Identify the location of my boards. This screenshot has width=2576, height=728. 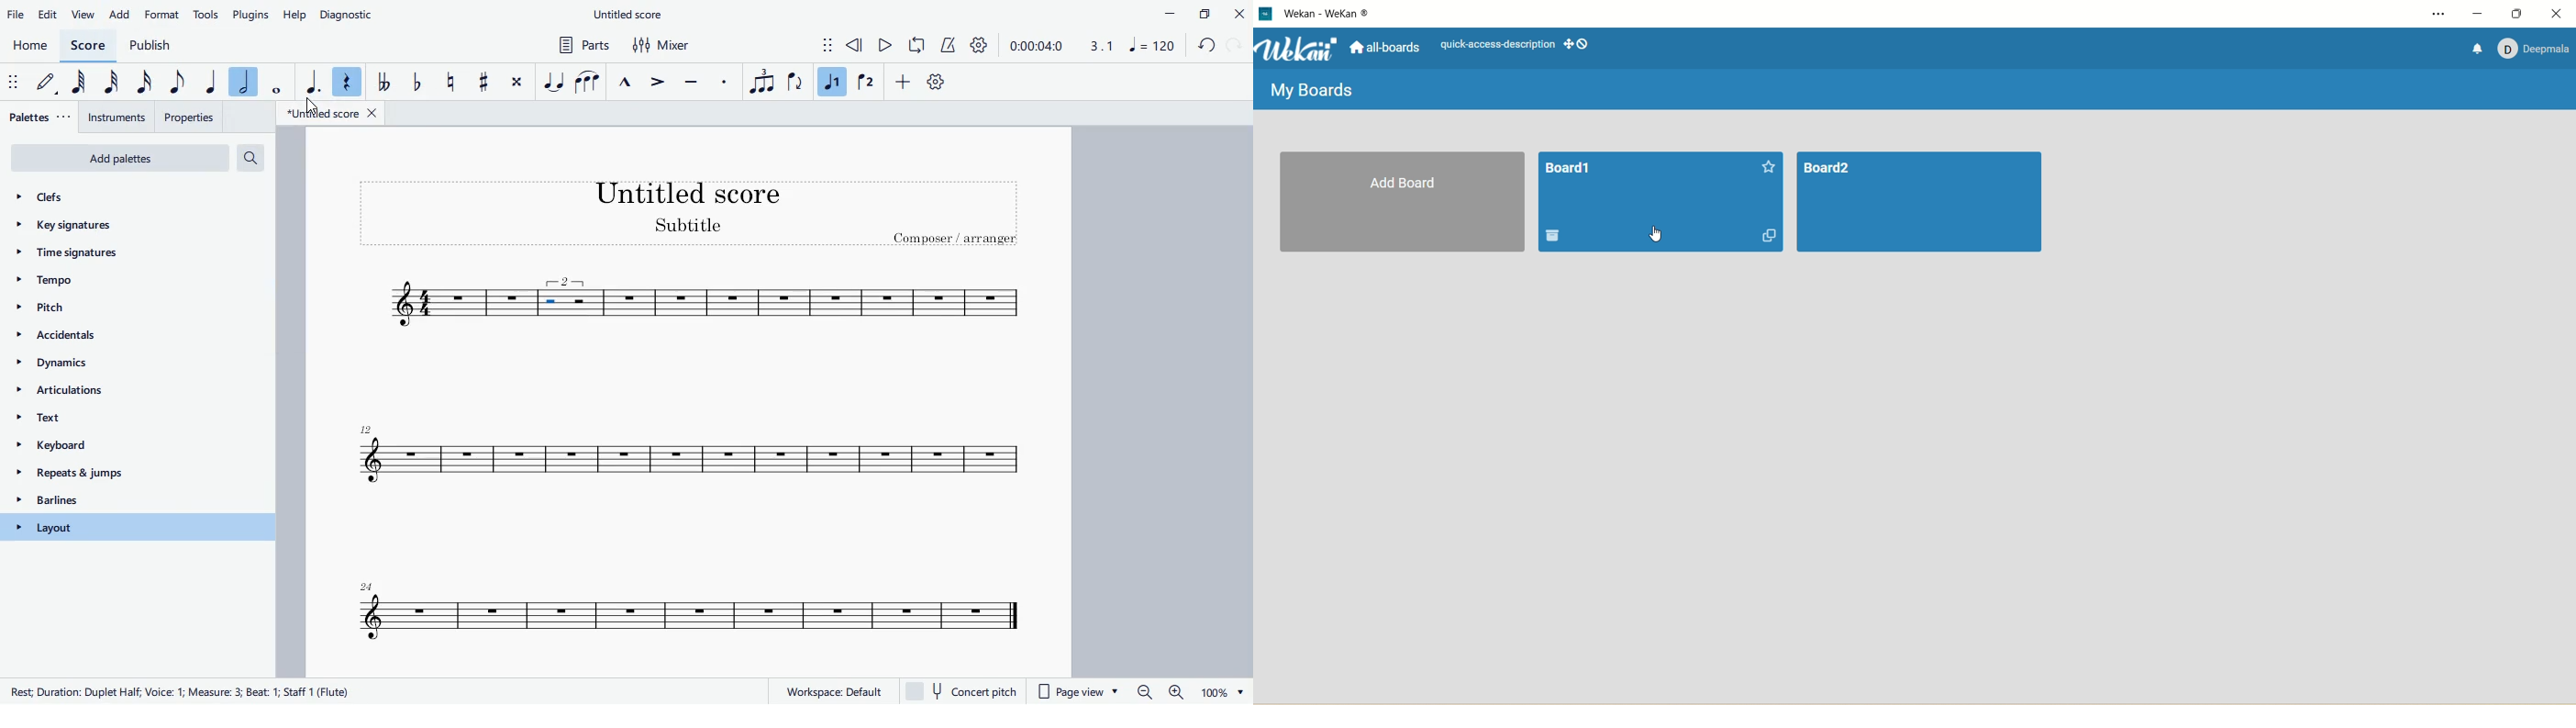
(1312, 87).